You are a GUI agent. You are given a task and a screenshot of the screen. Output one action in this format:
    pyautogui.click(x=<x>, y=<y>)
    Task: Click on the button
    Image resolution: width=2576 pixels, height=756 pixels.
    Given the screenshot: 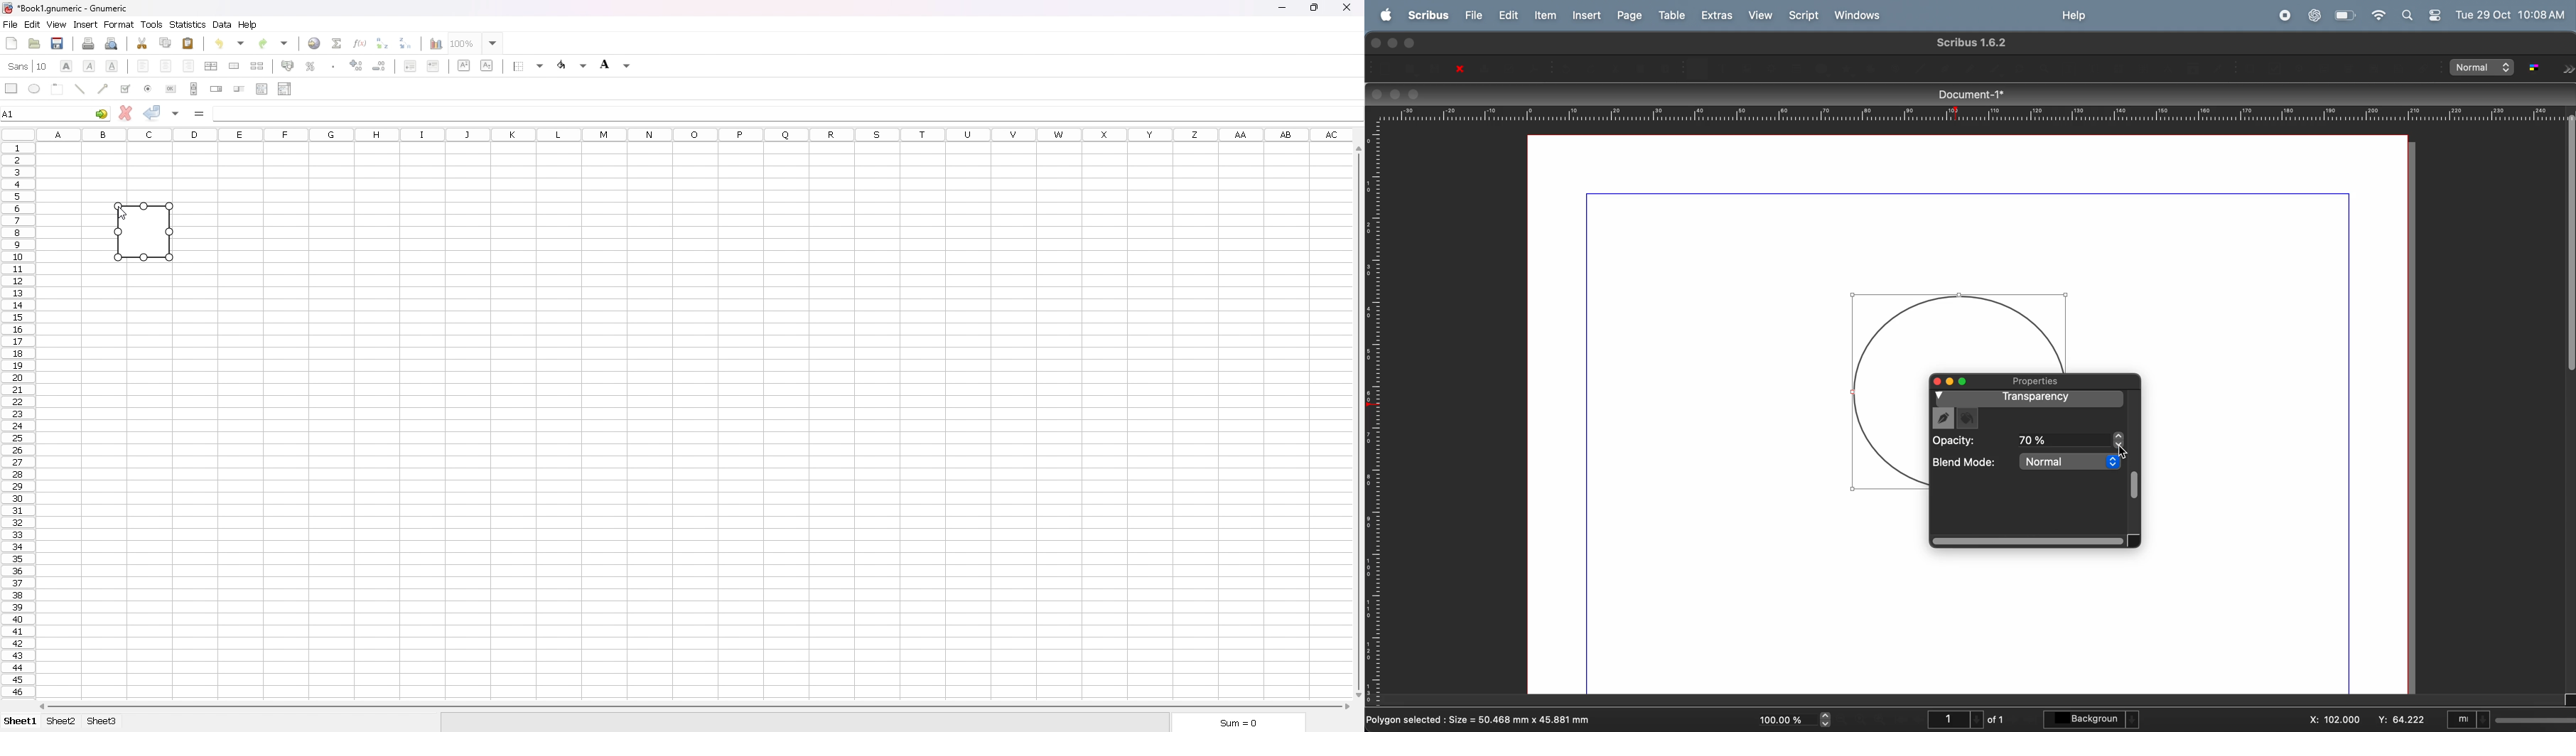 What is the action you would take?
    pyautogui.click(x=171, y=89)
    